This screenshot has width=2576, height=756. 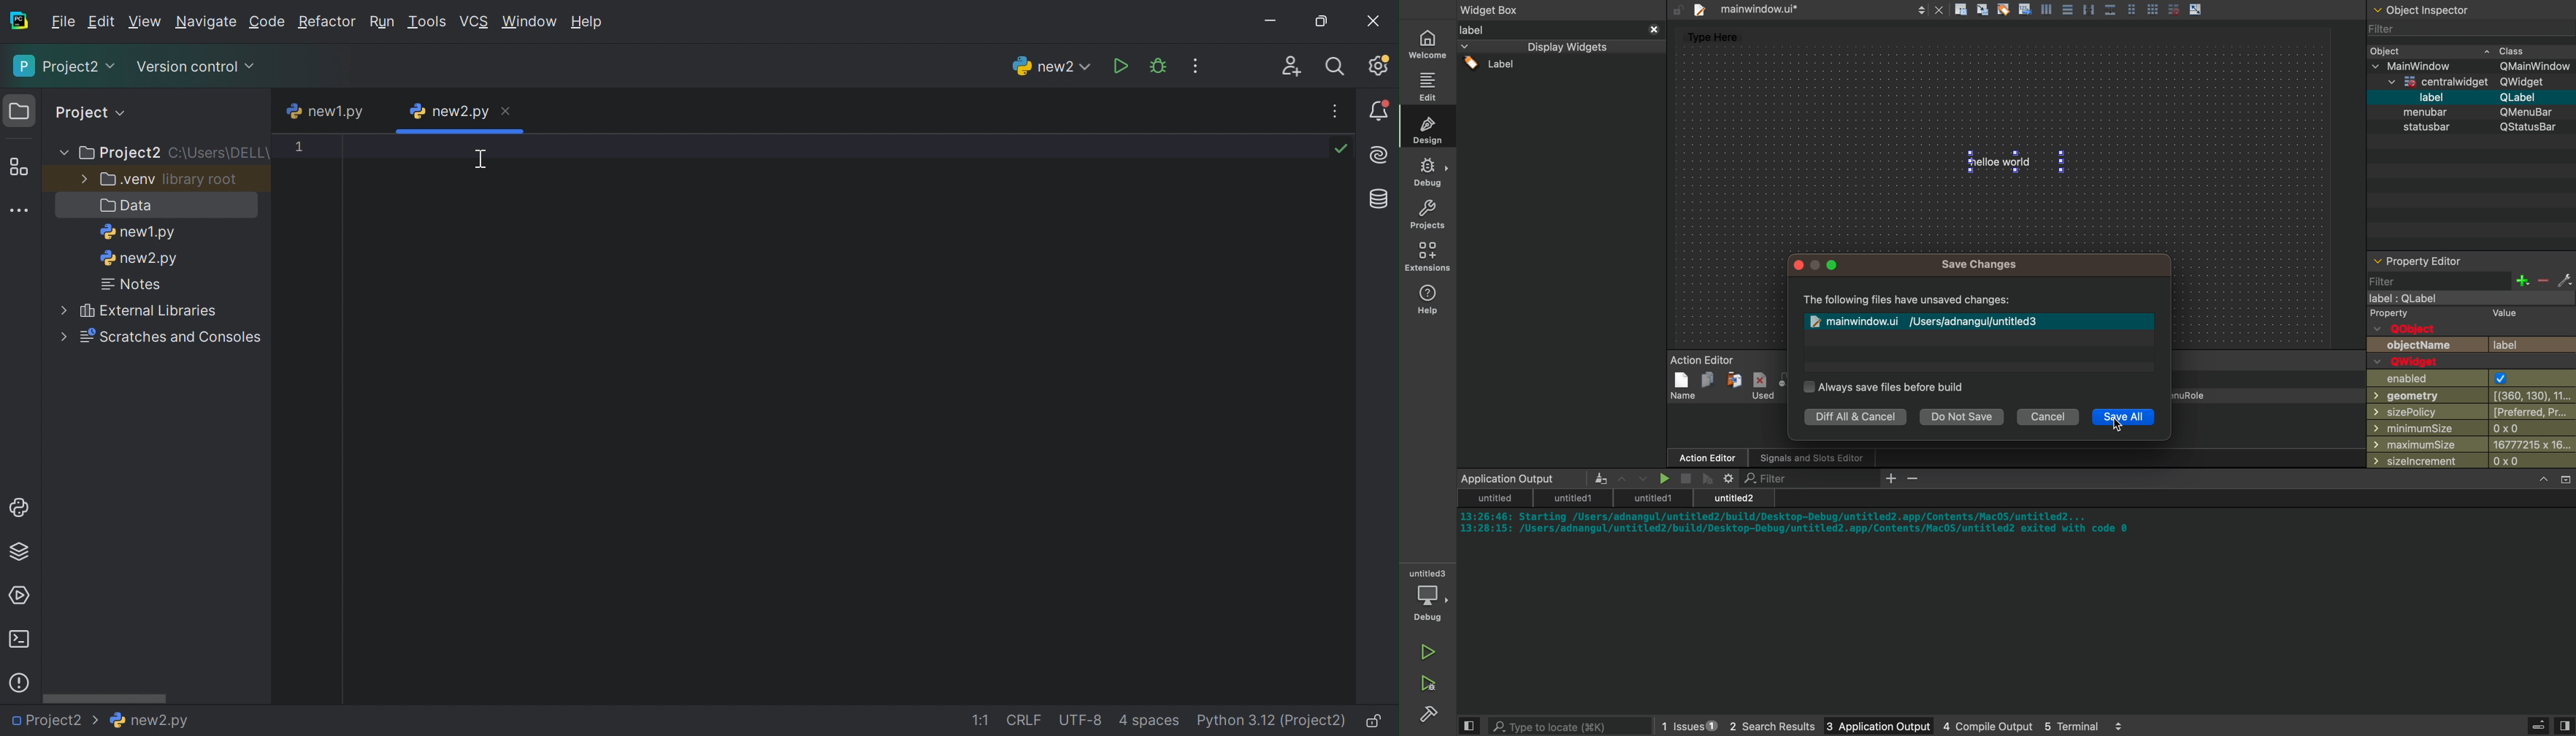 I want to click on Data, so click(x=125, y=205).